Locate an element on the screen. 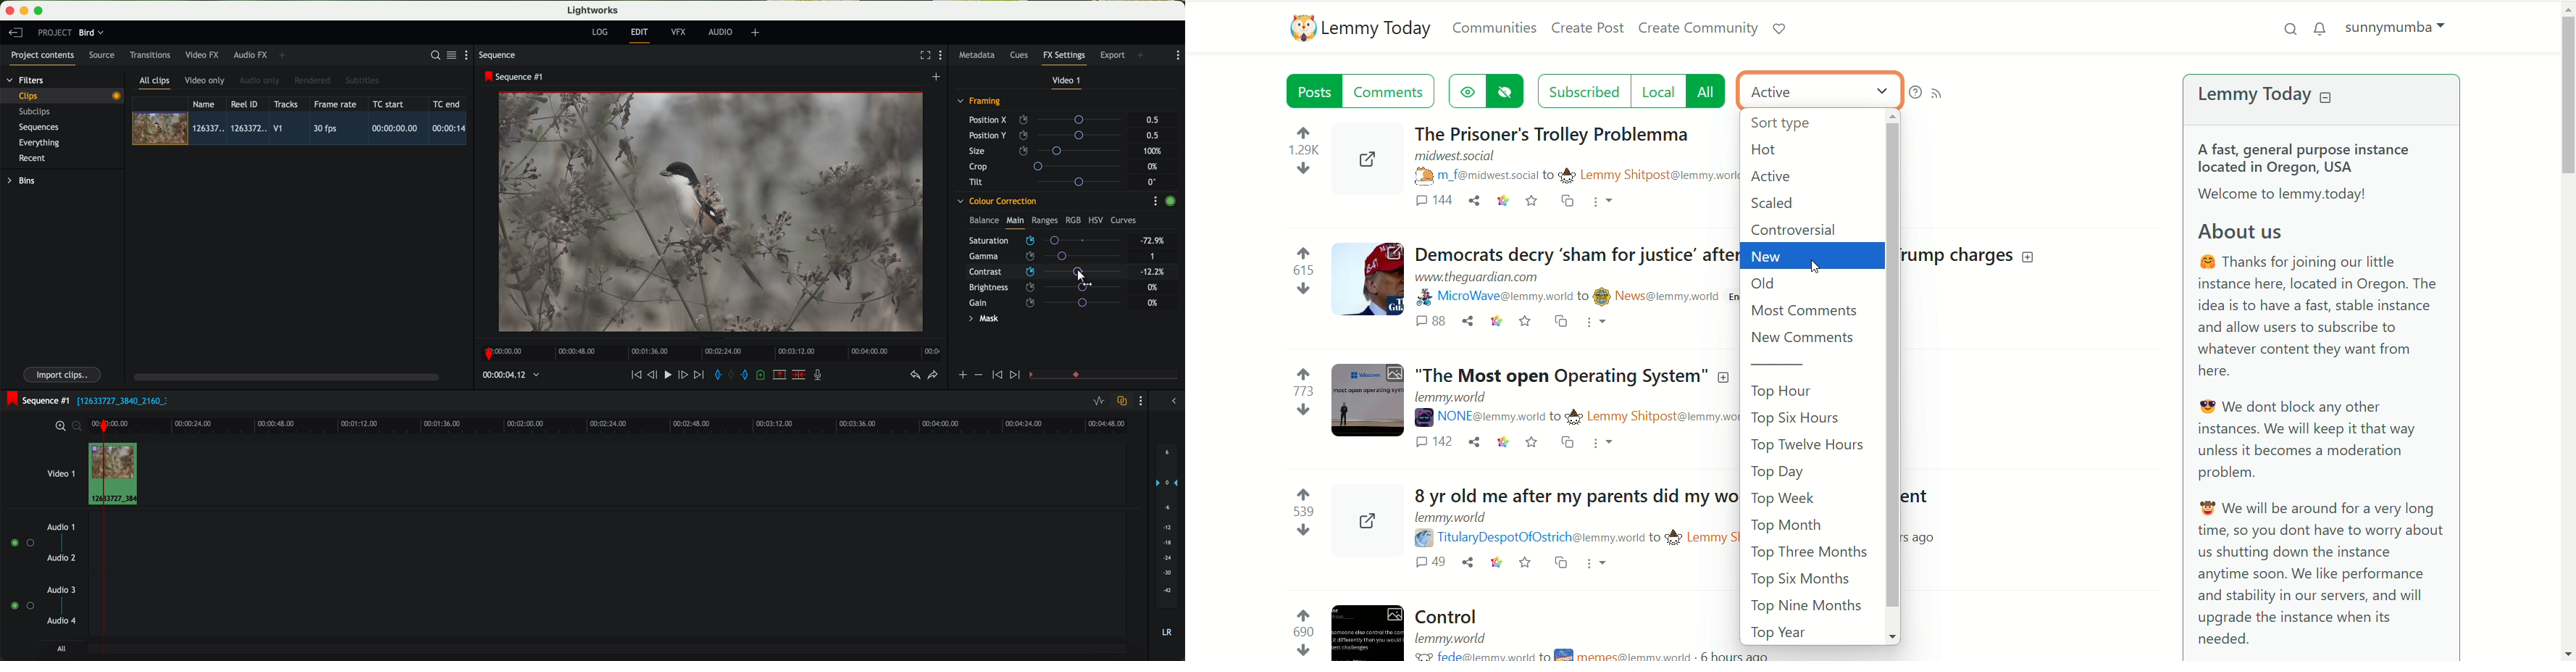 This screenshot has height=672, width=2576. rewind is located at coordinates (636, 376).